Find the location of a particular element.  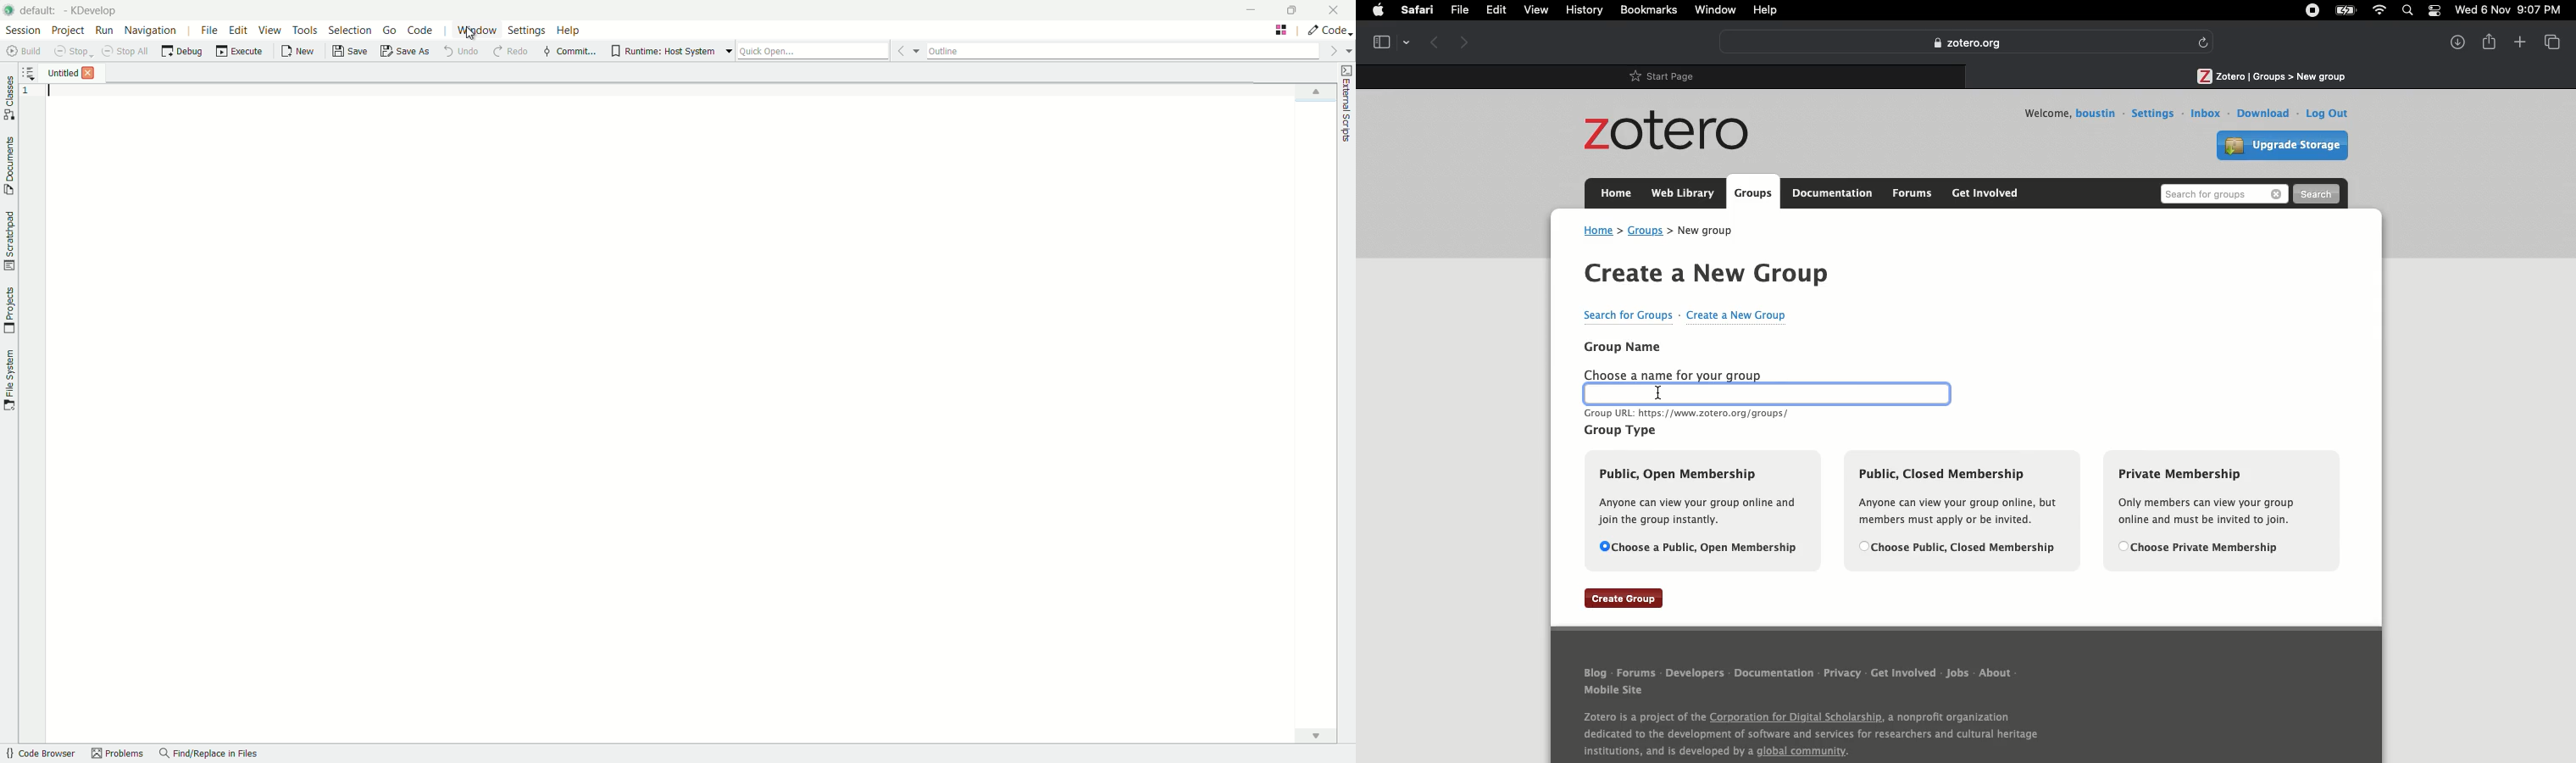

Documentation is located at coordinates (1775, 674).